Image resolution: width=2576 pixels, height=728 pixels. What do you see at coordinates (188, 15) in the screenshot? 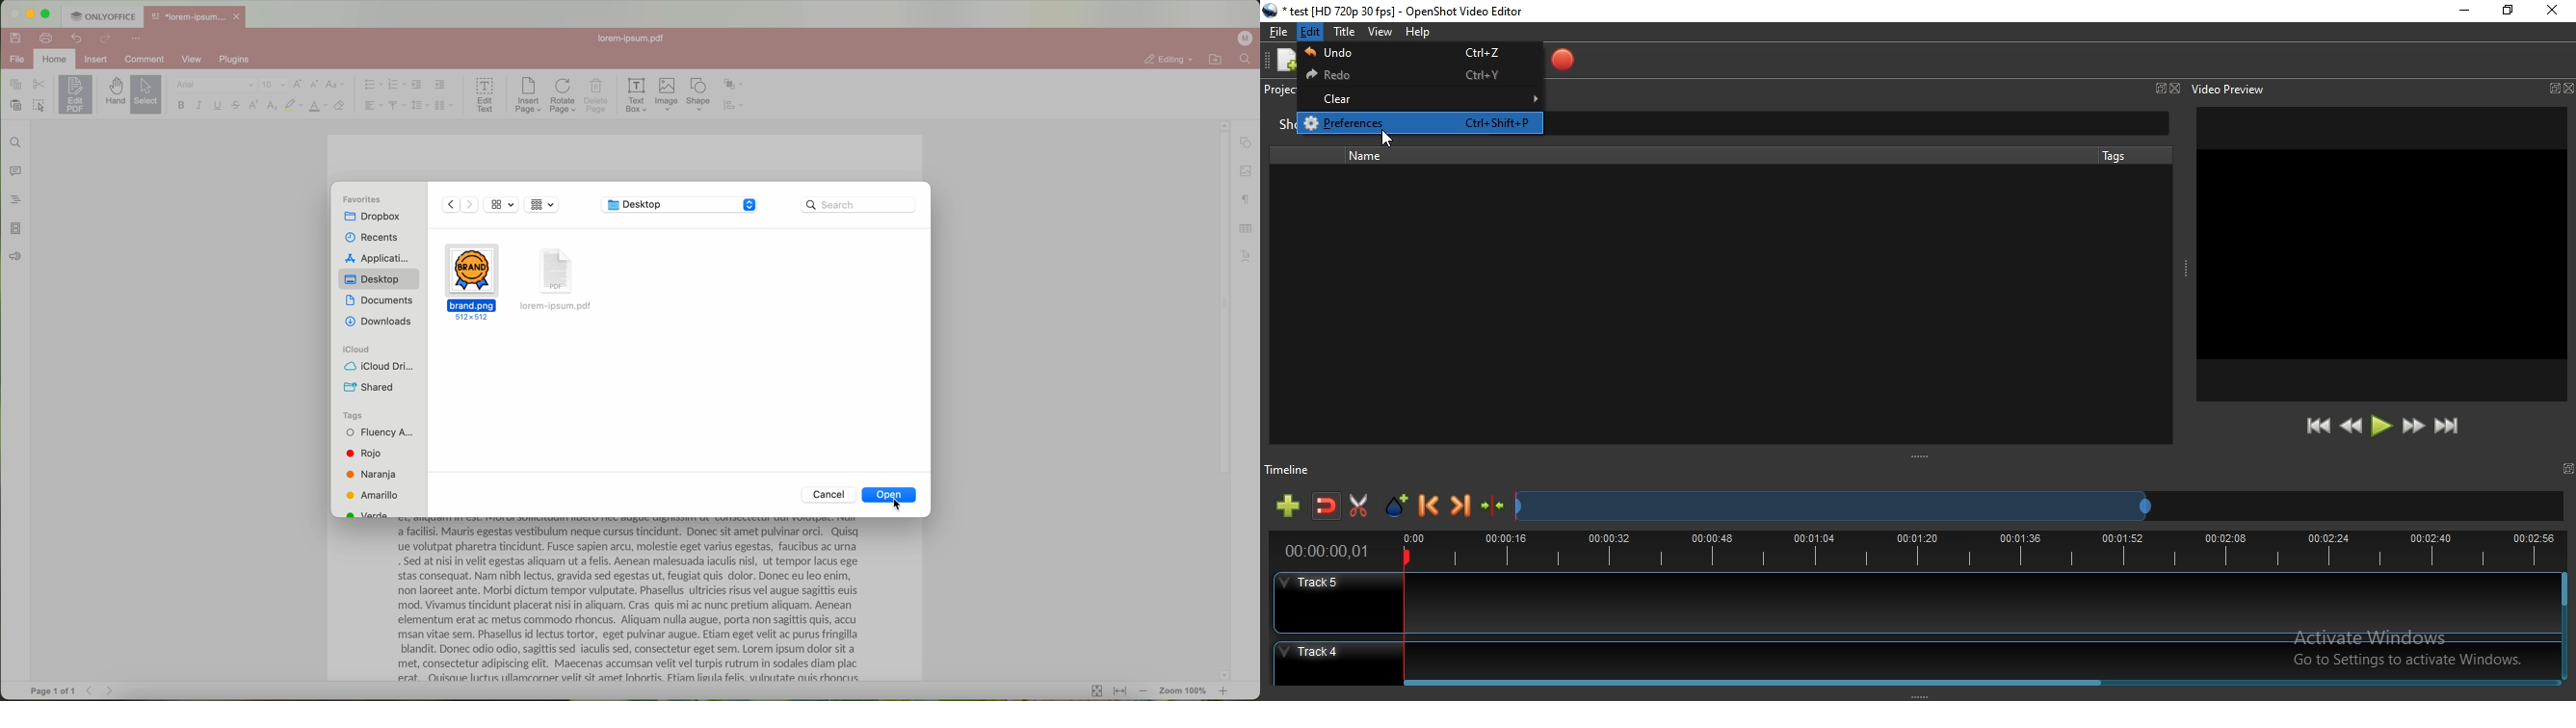
I see `*lorem-ipsum....` at bounding box center [188, 15].